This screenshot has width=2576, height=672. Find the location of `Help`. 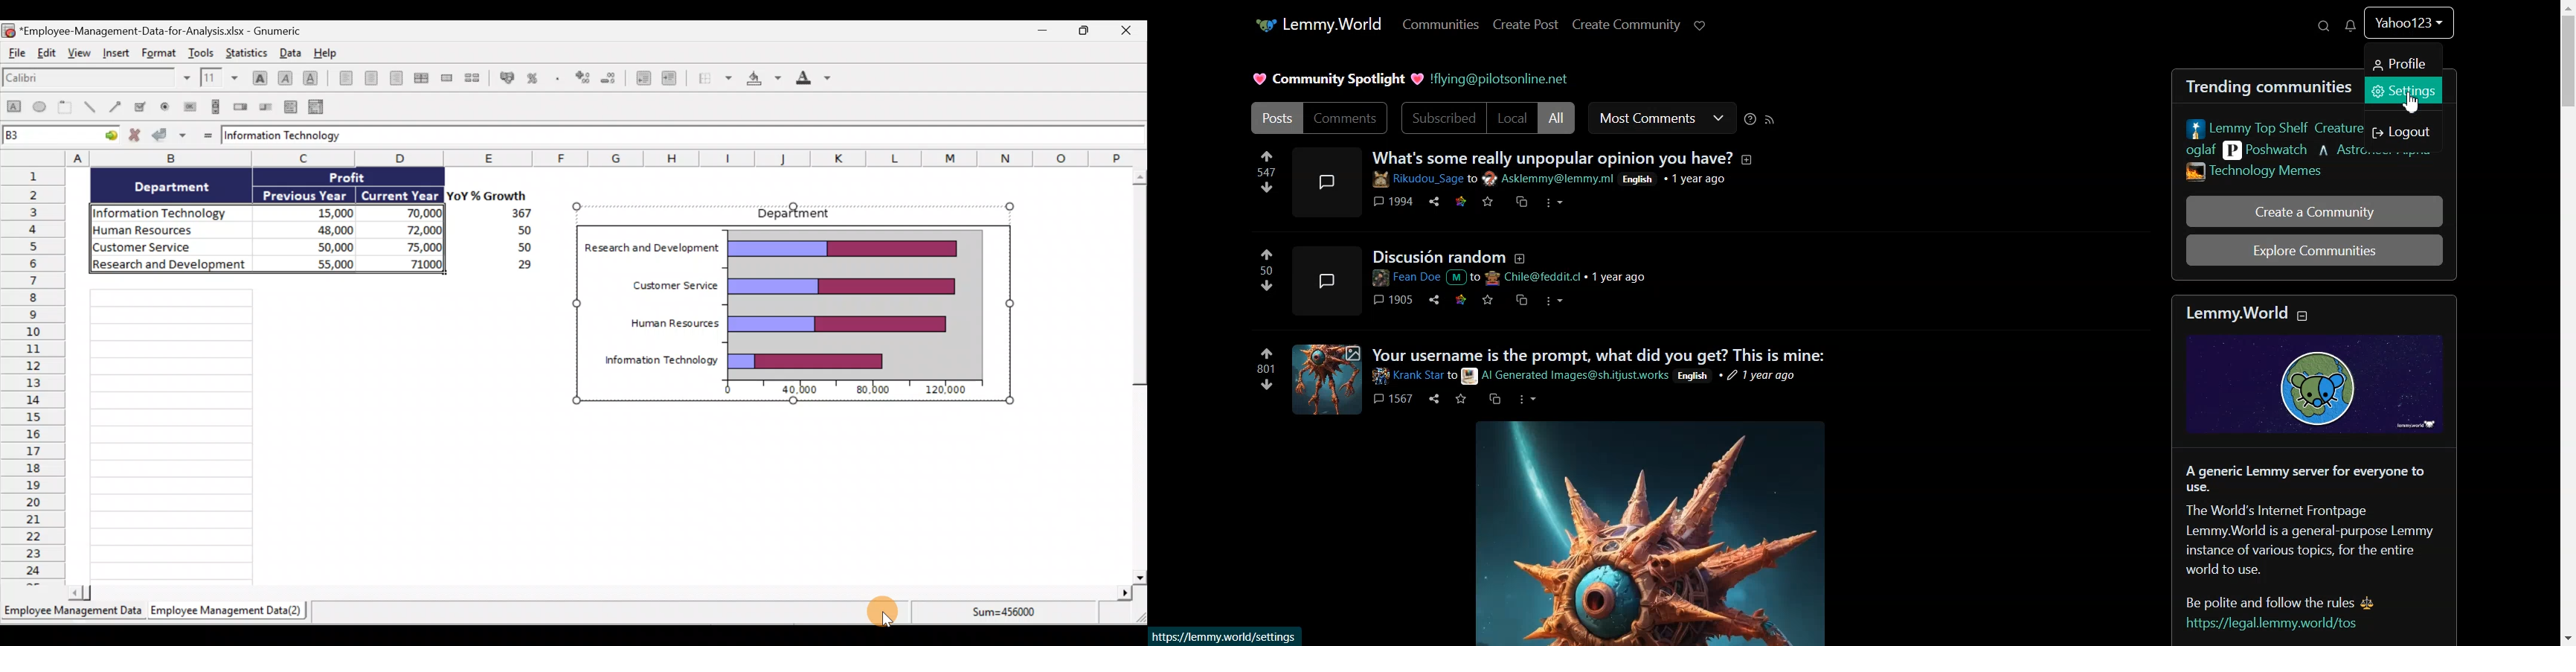

Help is located at coordinates (325, 52).